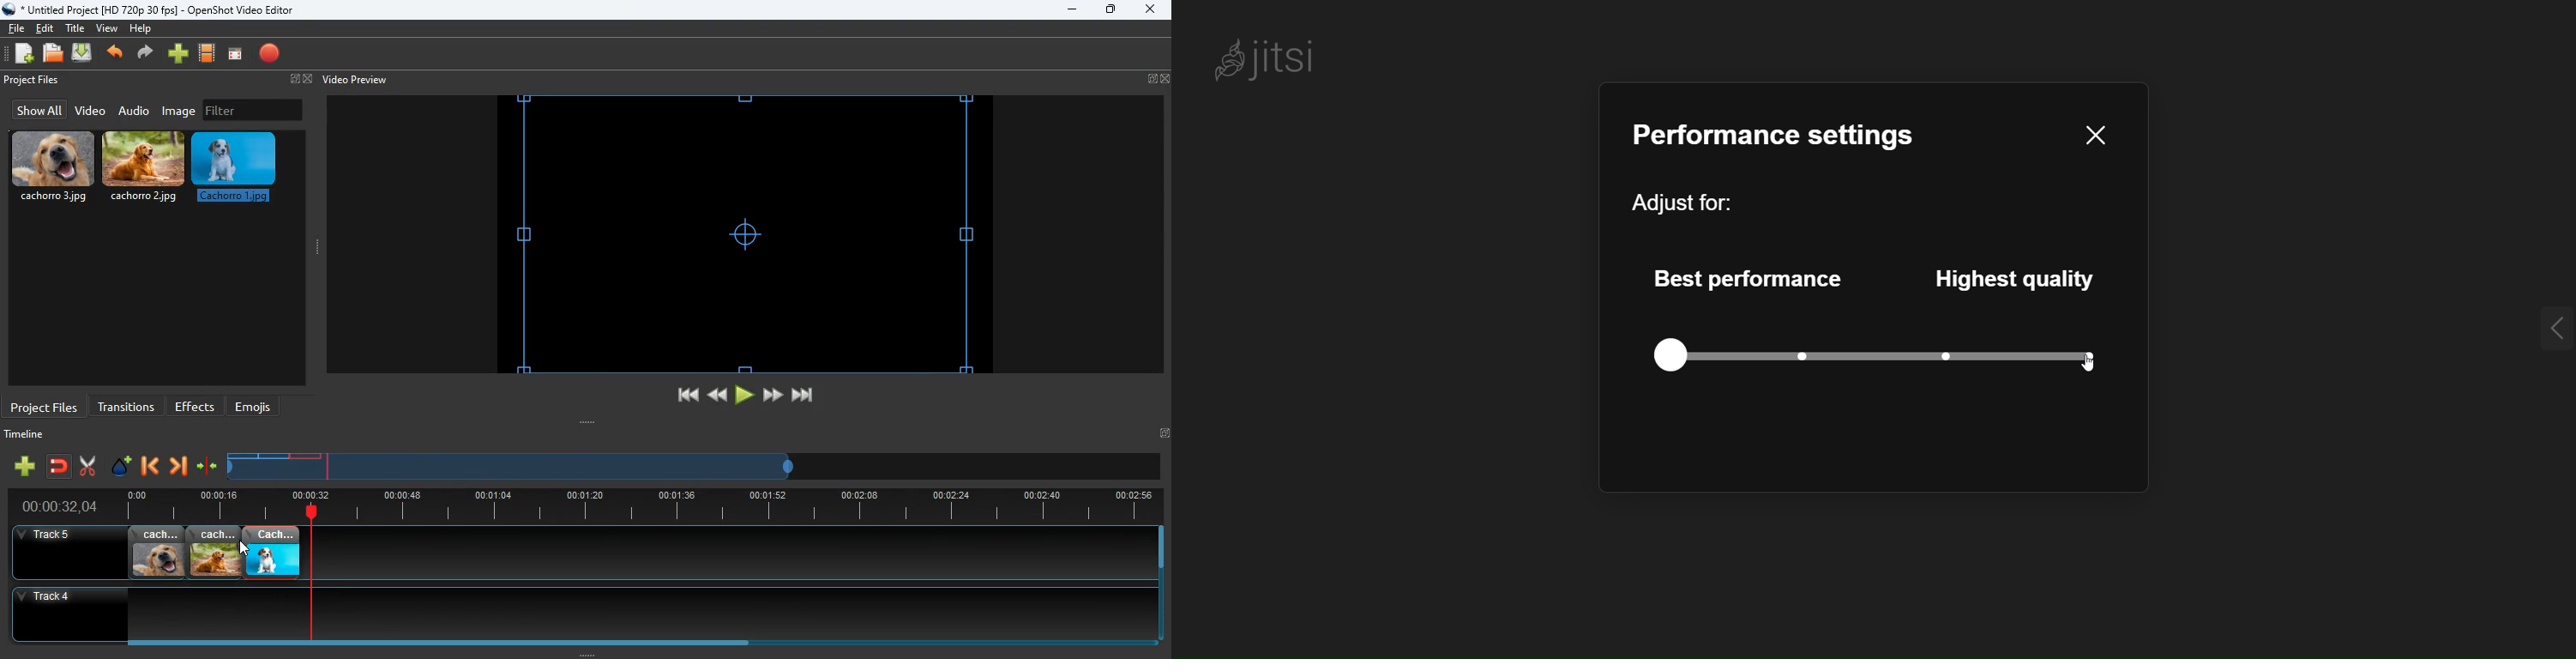 Image resolution: width=2576 pixels, height=672 pixels. What do you see at coordinates (54, 54) in the screenshot?
I see `files` at bounding box center [54, 54].